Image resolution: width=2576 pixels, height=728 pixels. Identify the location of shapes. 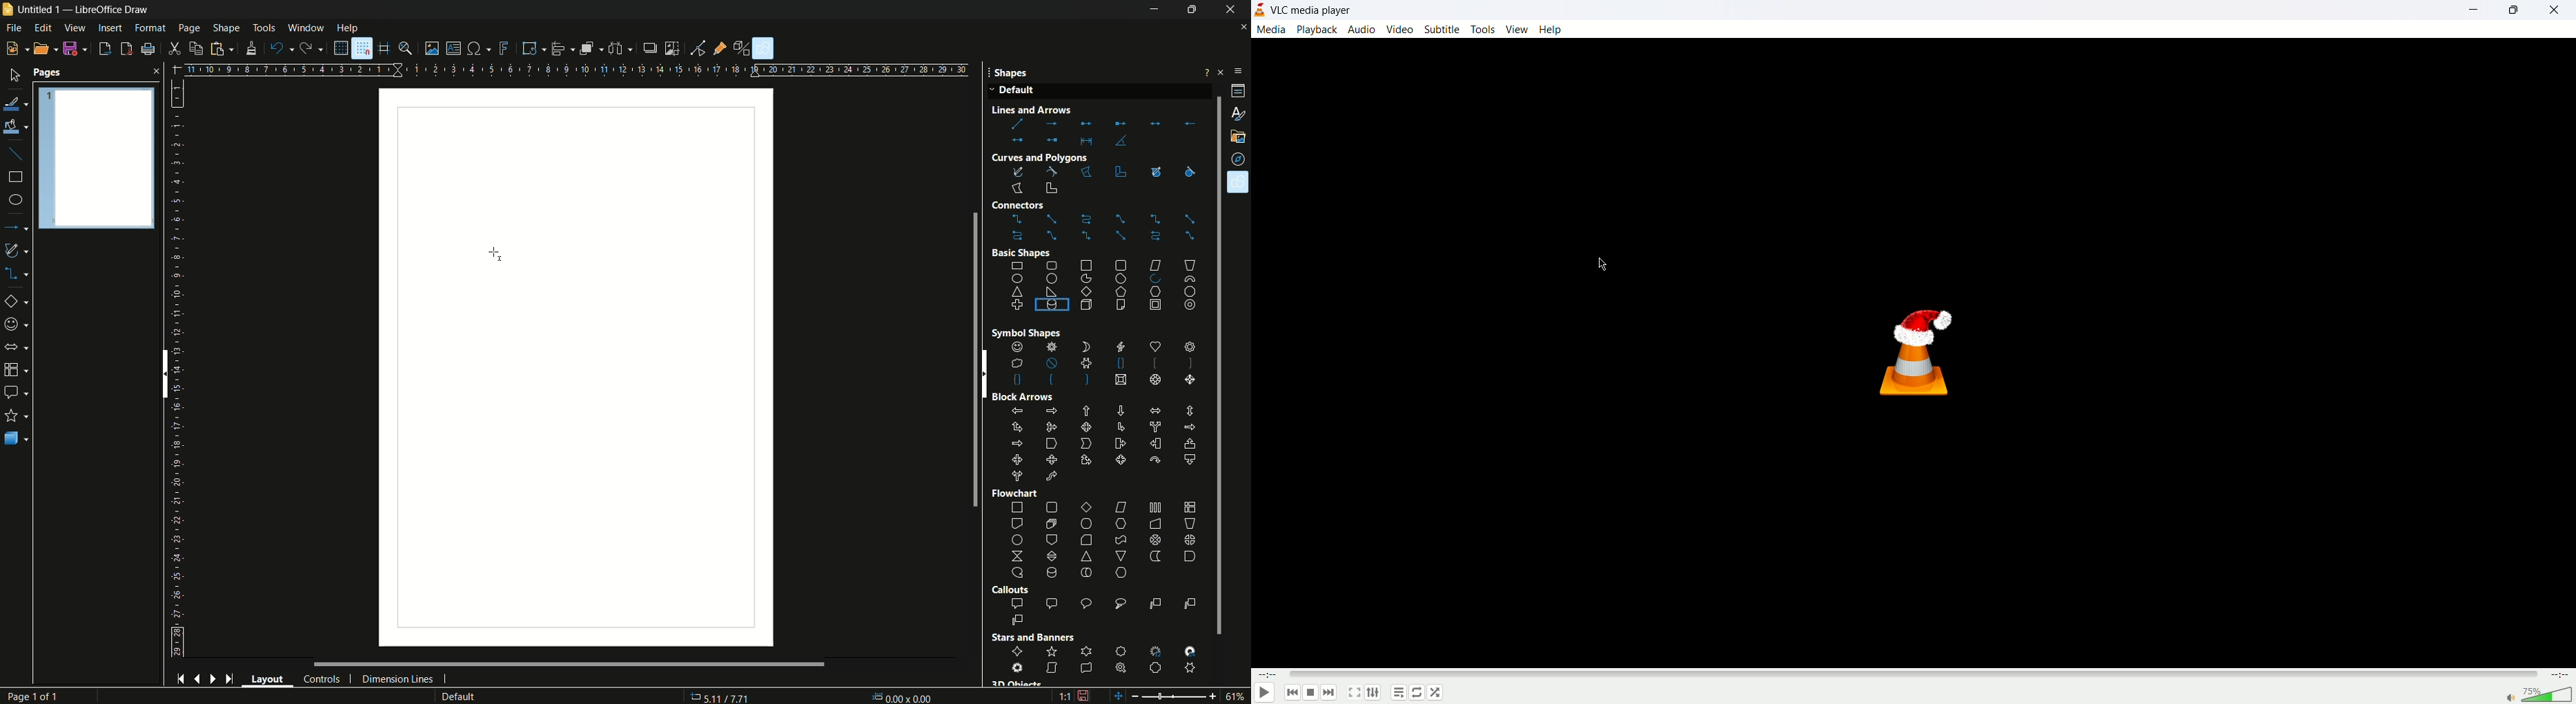
(1238, 183).